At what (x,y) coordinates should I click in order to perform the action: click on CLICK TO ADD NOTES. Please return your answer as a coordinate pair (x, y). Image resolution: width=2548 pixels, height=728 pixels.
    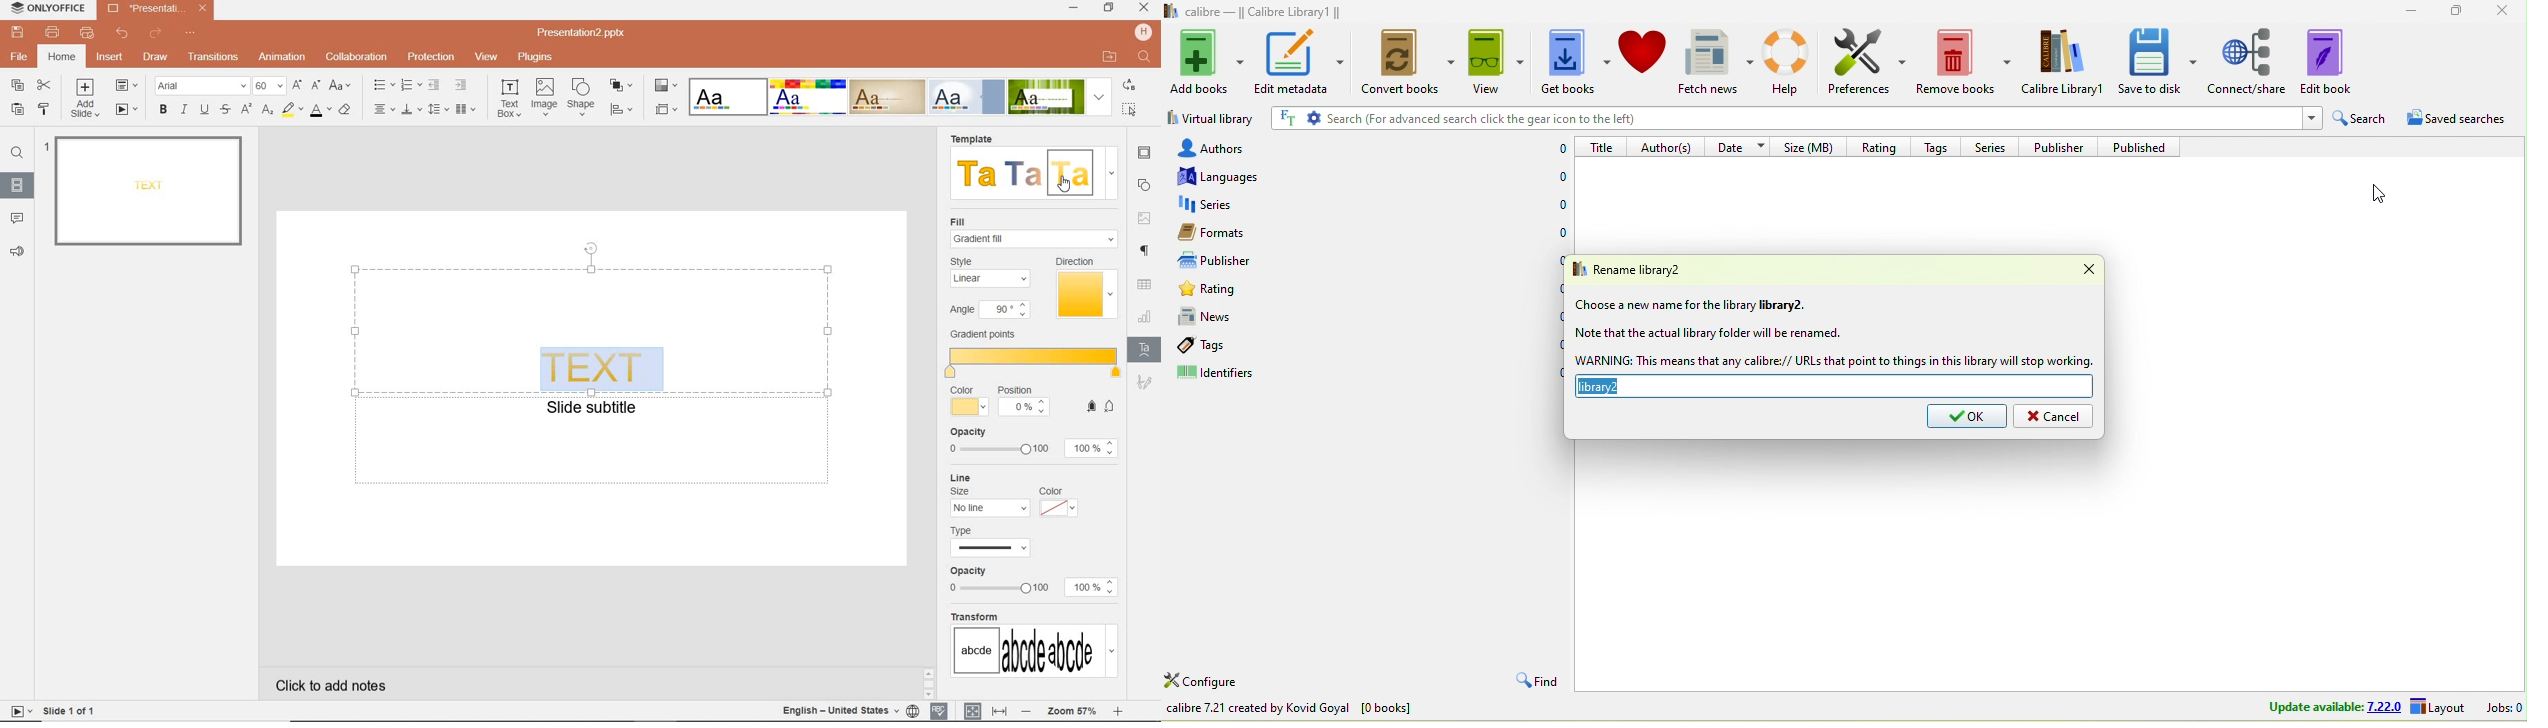
    Looking at the image, I should click on (342, 685).